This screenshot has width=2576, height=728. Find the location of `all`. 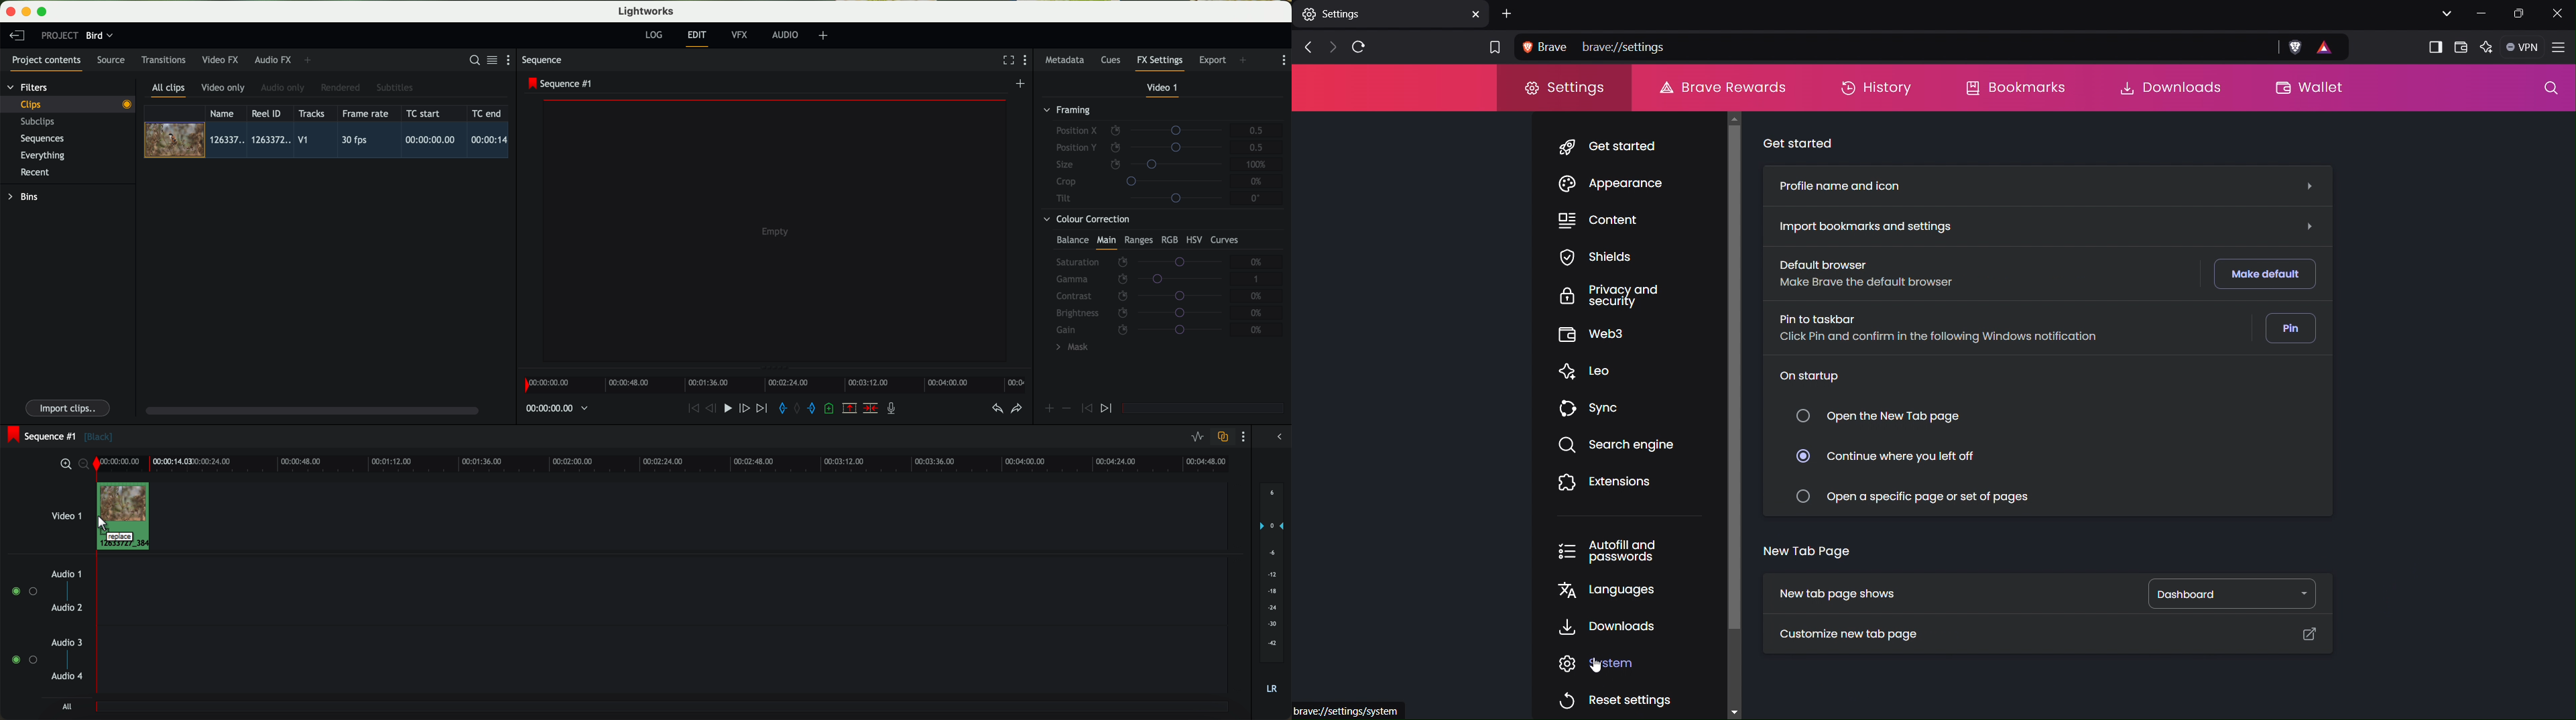

all is located at coordinates (67, 706).